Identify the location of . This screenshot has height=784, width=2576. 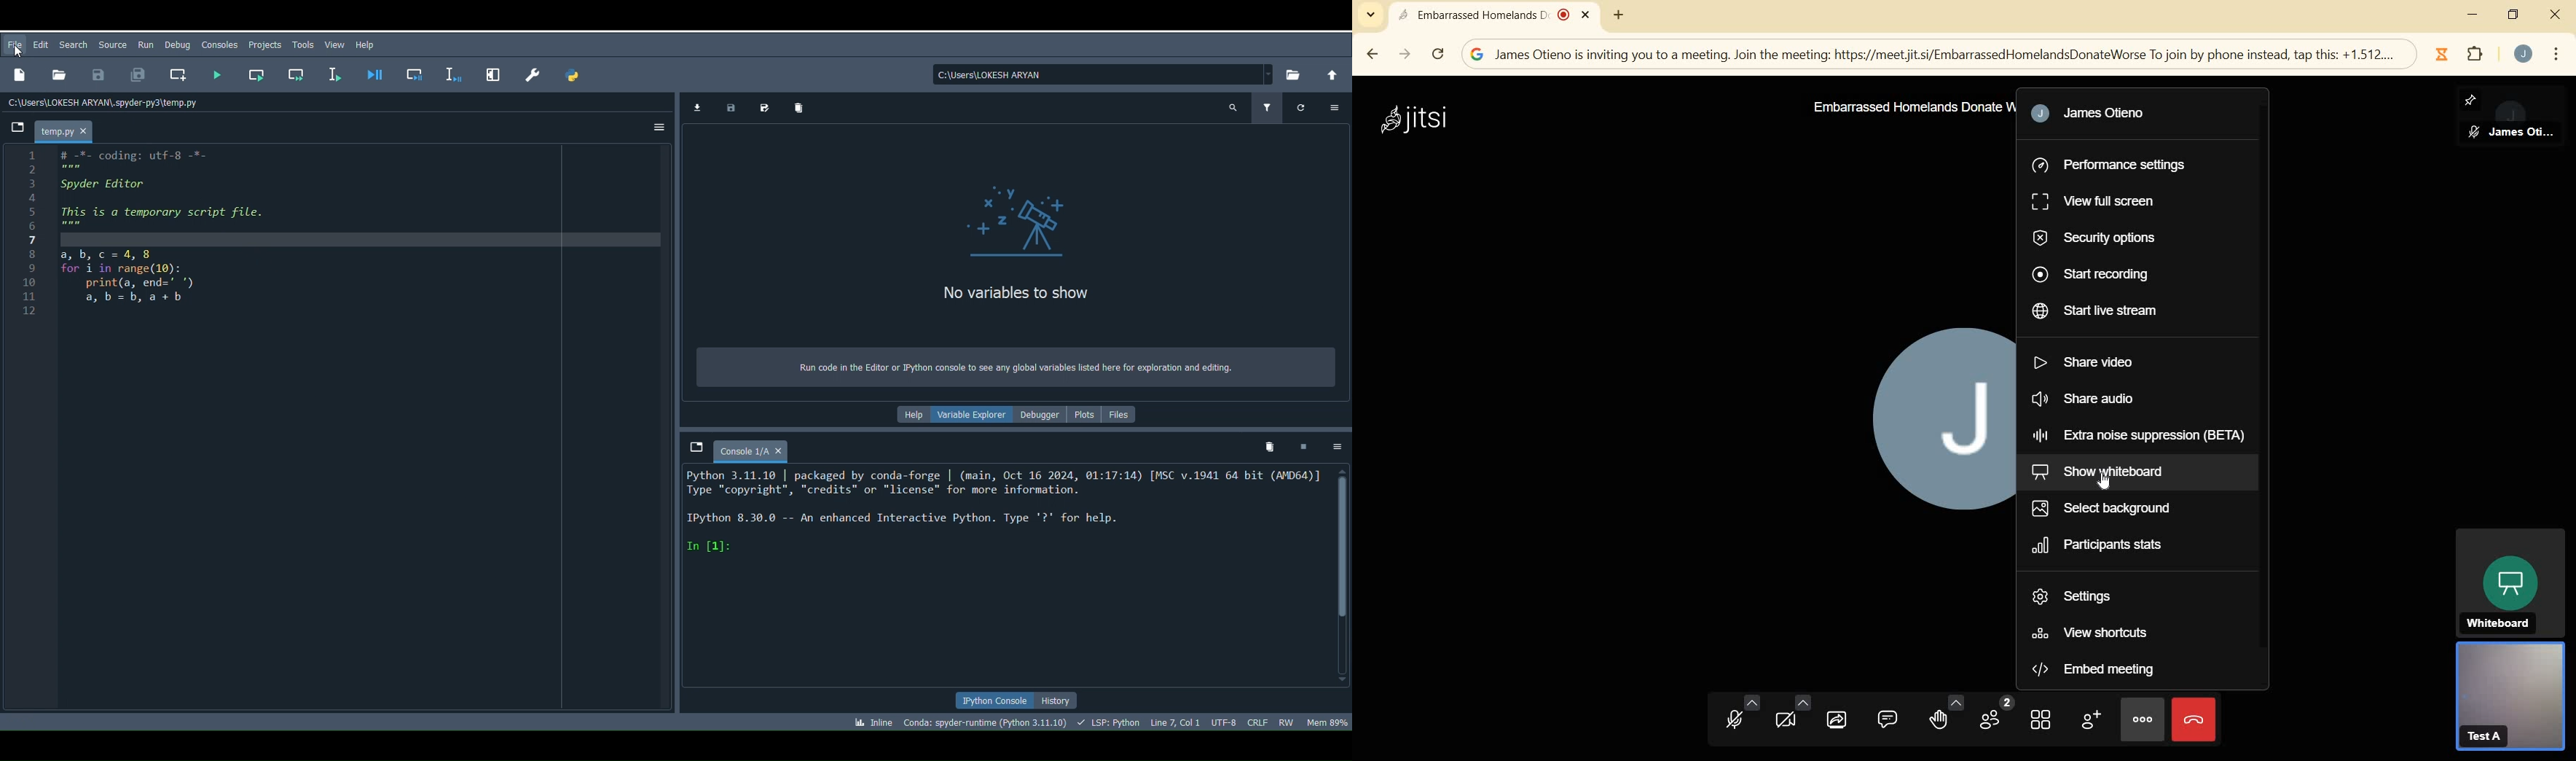
(490, 71).